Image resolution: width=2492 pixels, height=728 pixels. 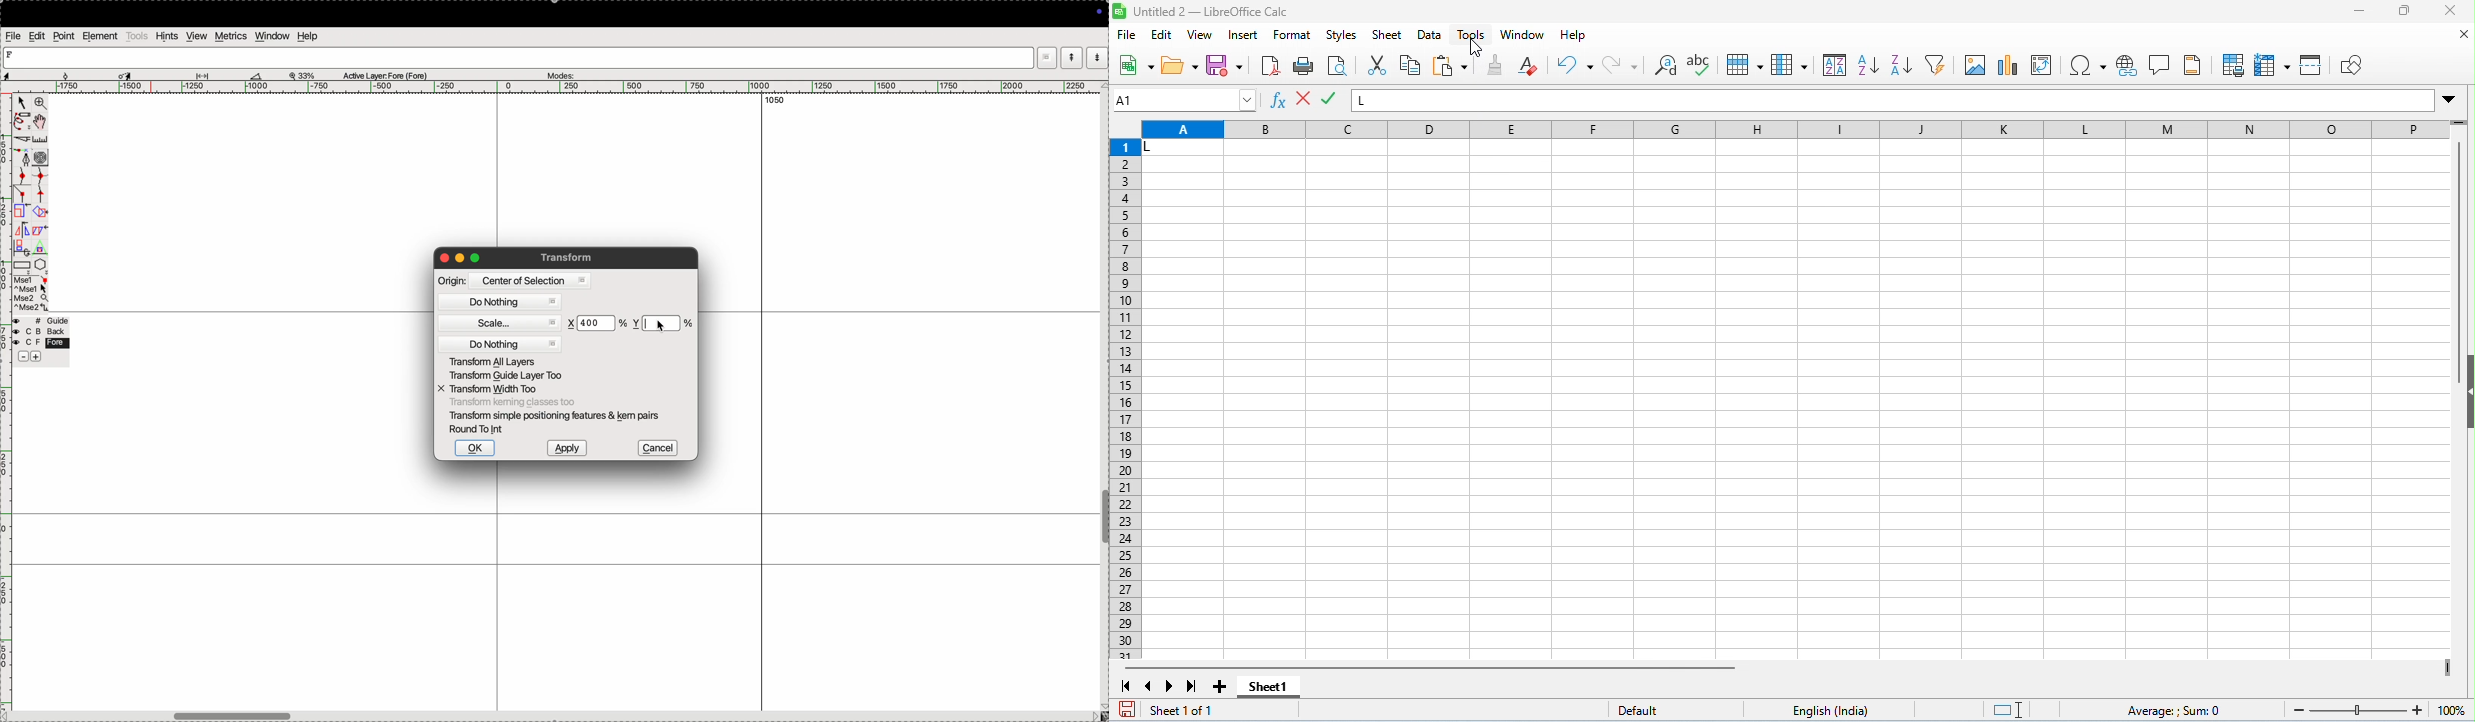 What do you see at coordinates (593, 323) in the screenshot?
I see `400` at bounding box center [593, 323].